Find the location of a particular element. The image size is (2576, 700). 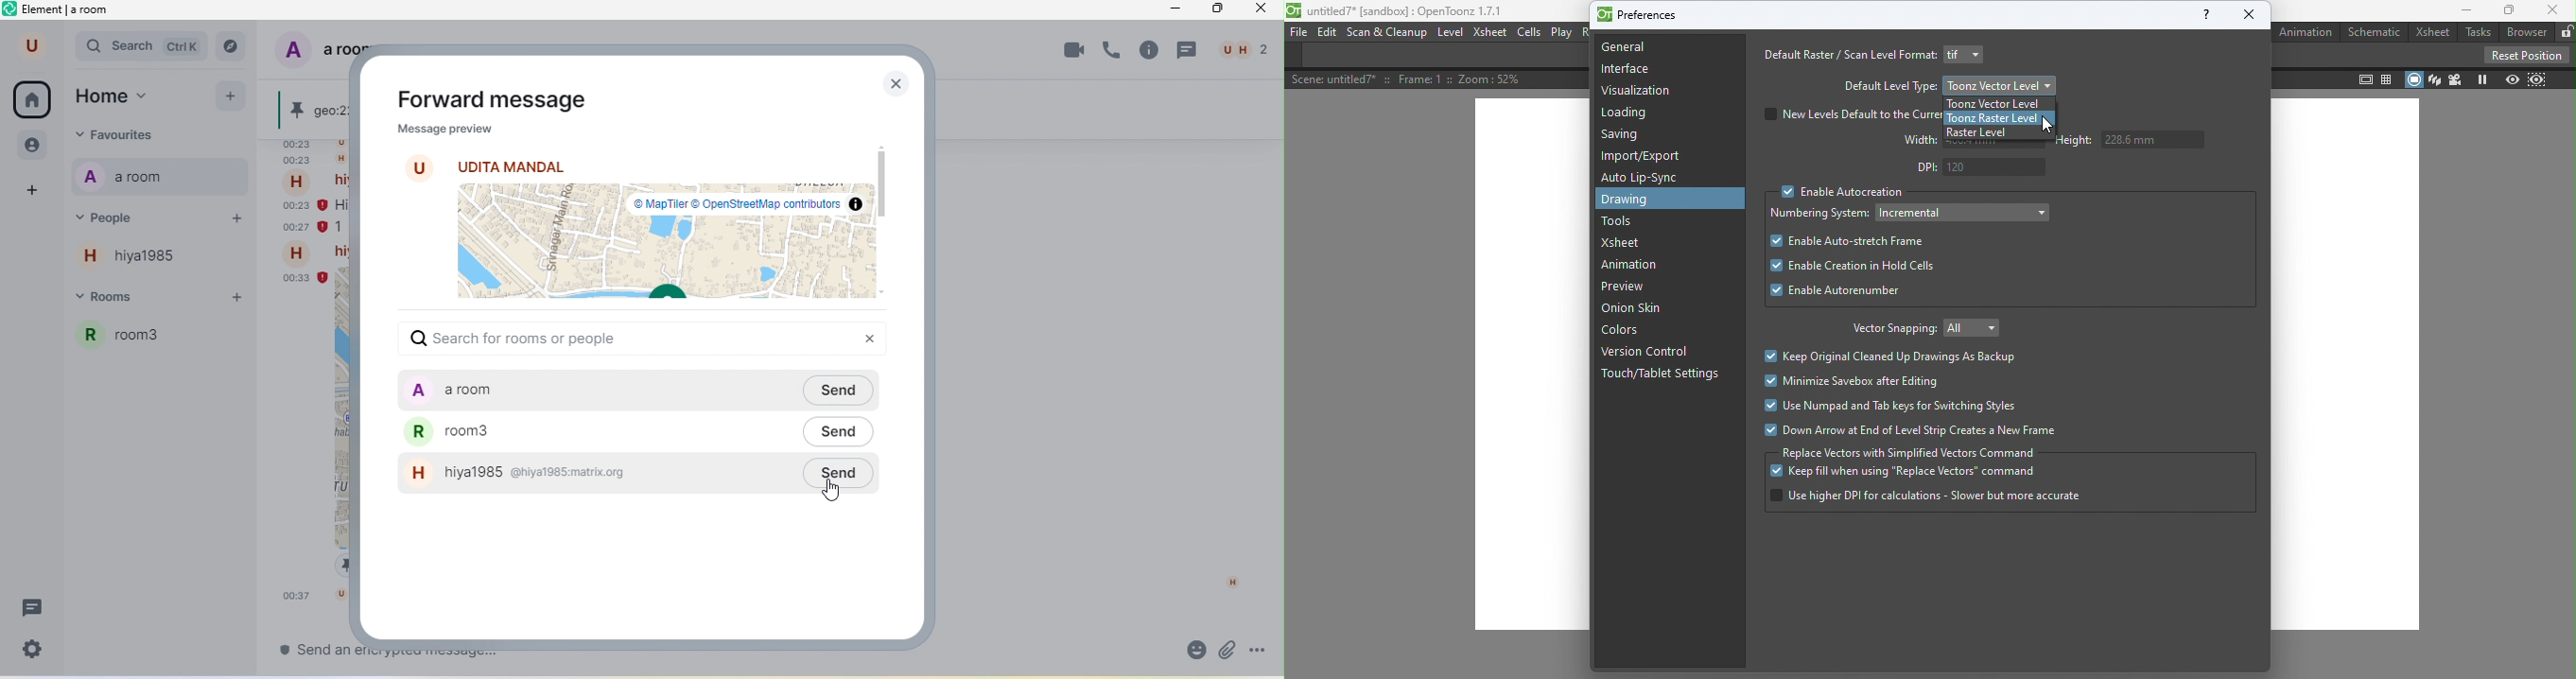

threads is located at coordinates (35, 608).